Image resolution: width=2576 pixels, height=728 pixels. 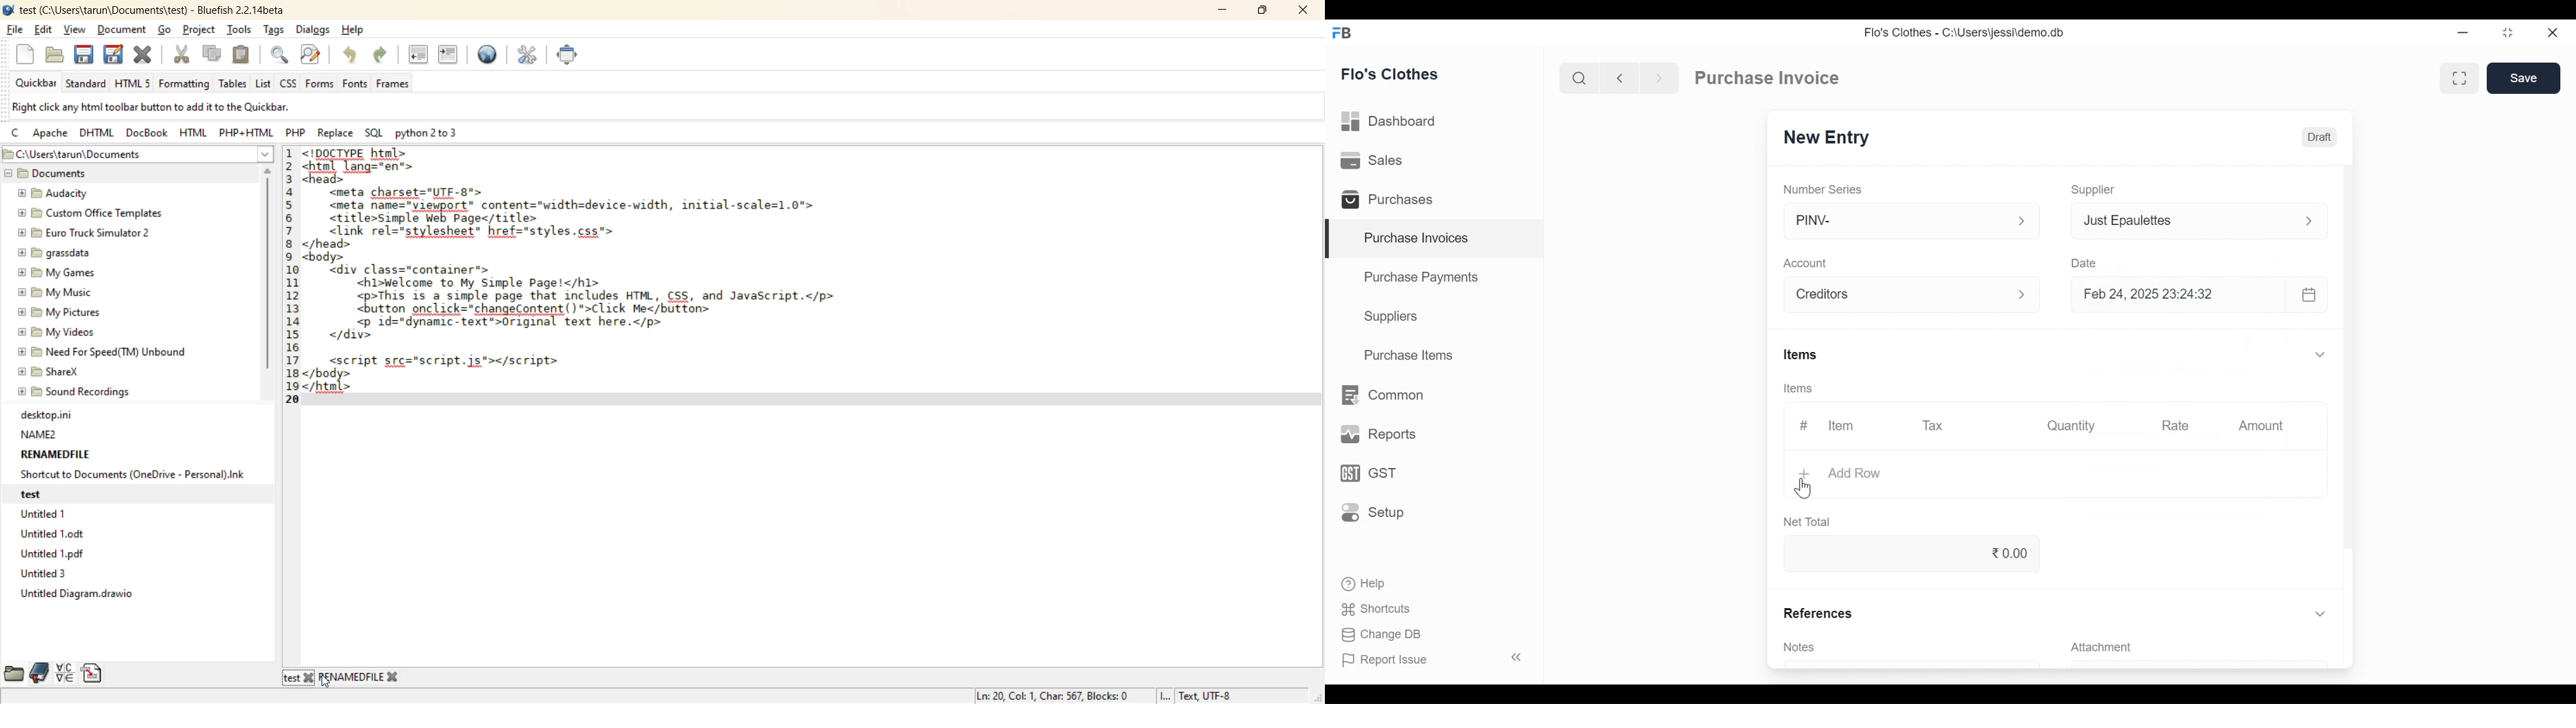 I want to click on charmap, so click(x=64, y=672).